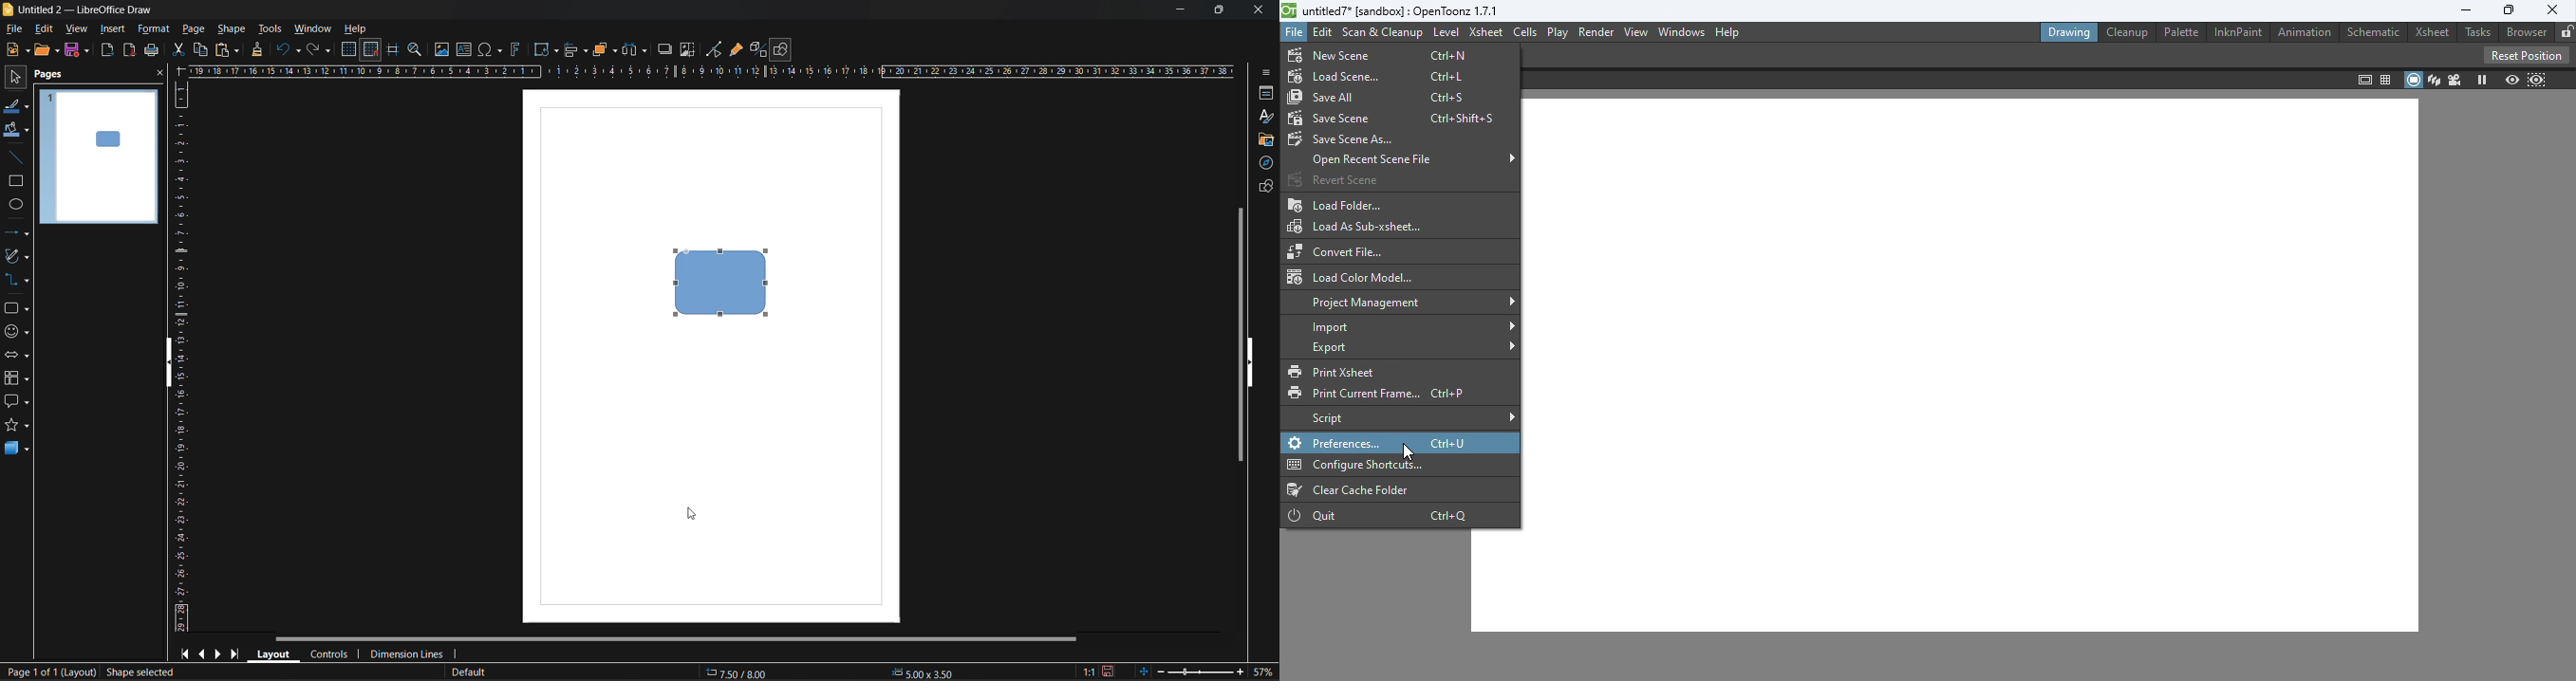 The width and height of the screenshot is (2576, 700). Describe the element at coordinates (235, 29) in the screenshot. I see `shape` at that location.